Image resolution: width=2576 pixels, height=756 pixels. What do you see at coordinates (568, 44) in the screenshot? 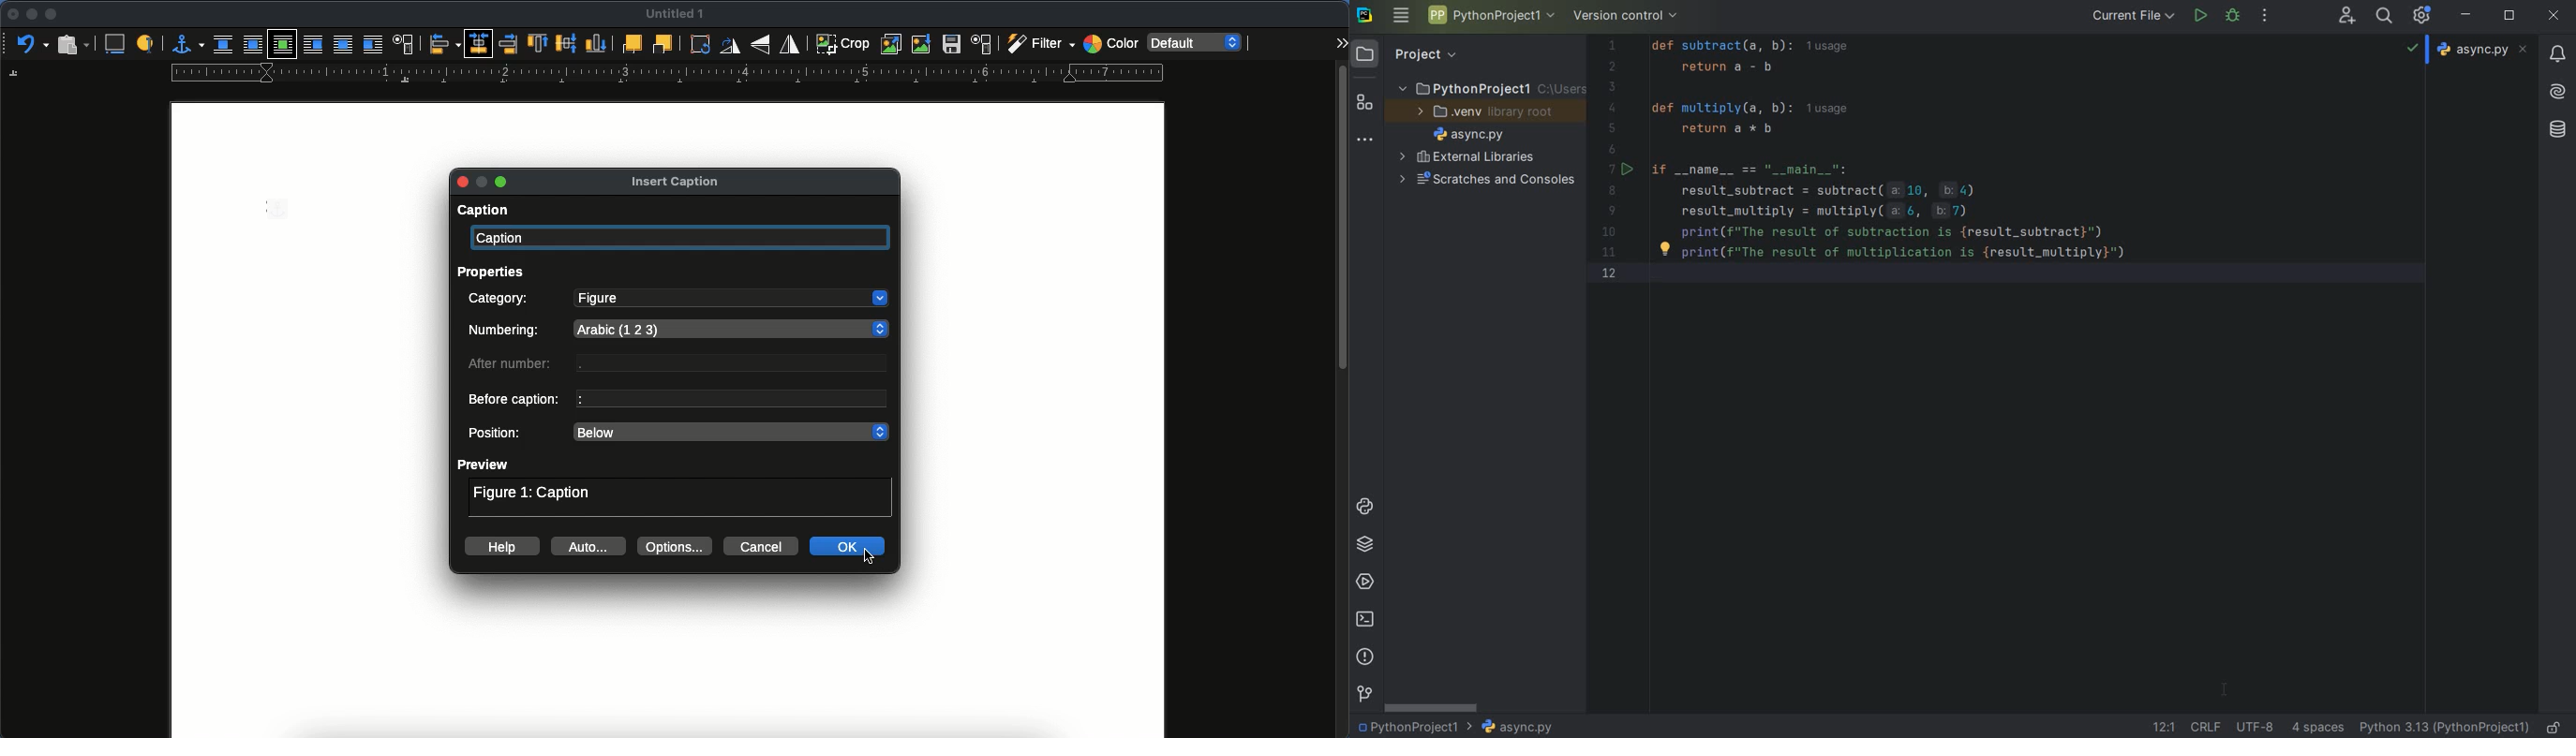
I see `middle to anchor` at bounding box center [568, 44].